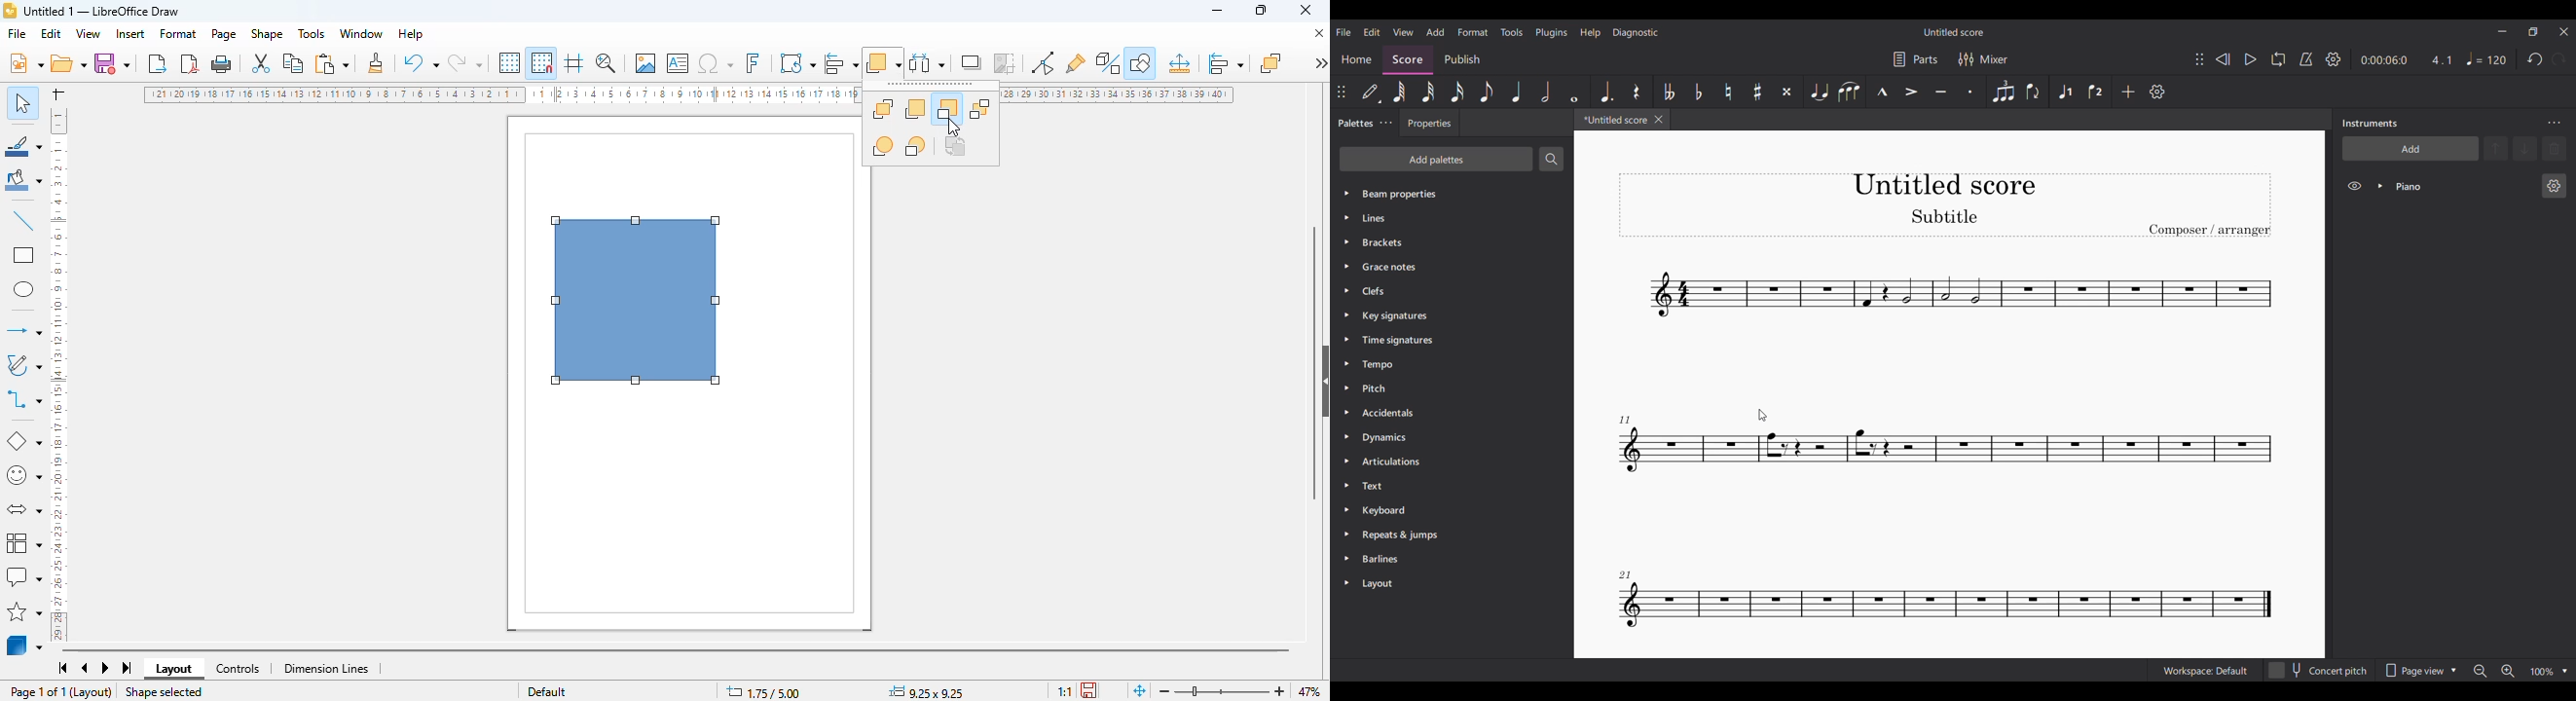  I want to click on callout shapes, so click(23, 577).